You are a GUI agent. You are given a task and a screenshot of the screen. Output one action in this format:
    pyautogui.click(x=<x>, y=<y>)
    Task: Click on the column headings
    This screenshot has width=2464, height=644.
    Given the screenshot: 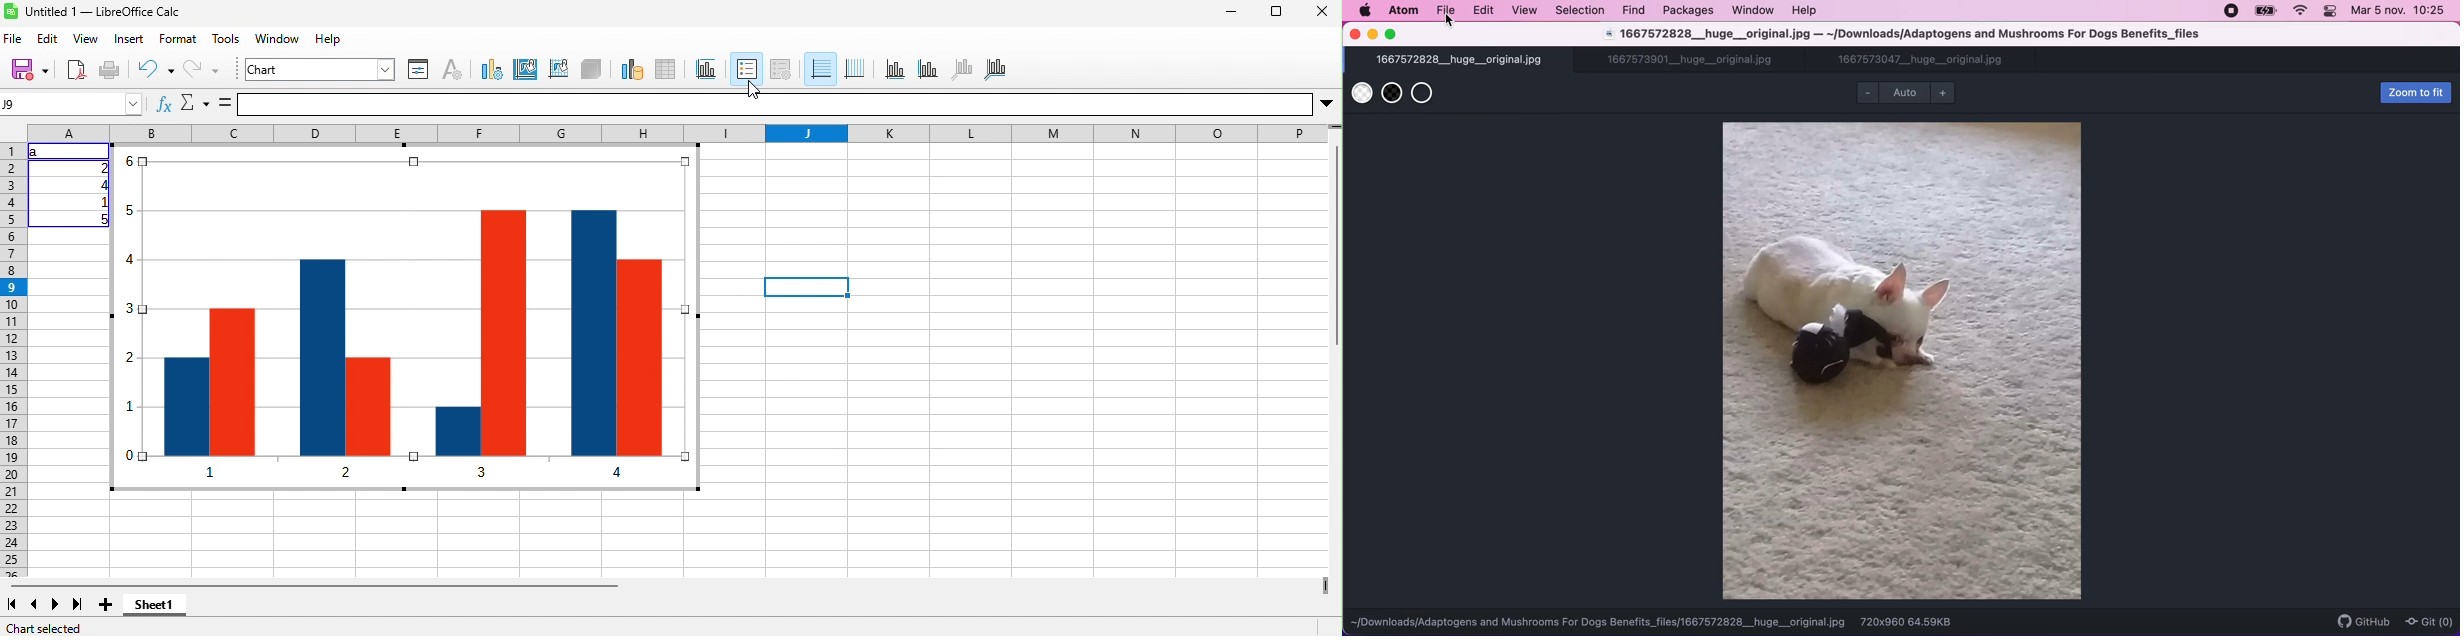 What is the action you would take?
    pyautogui.click(x=678, y=133)
    